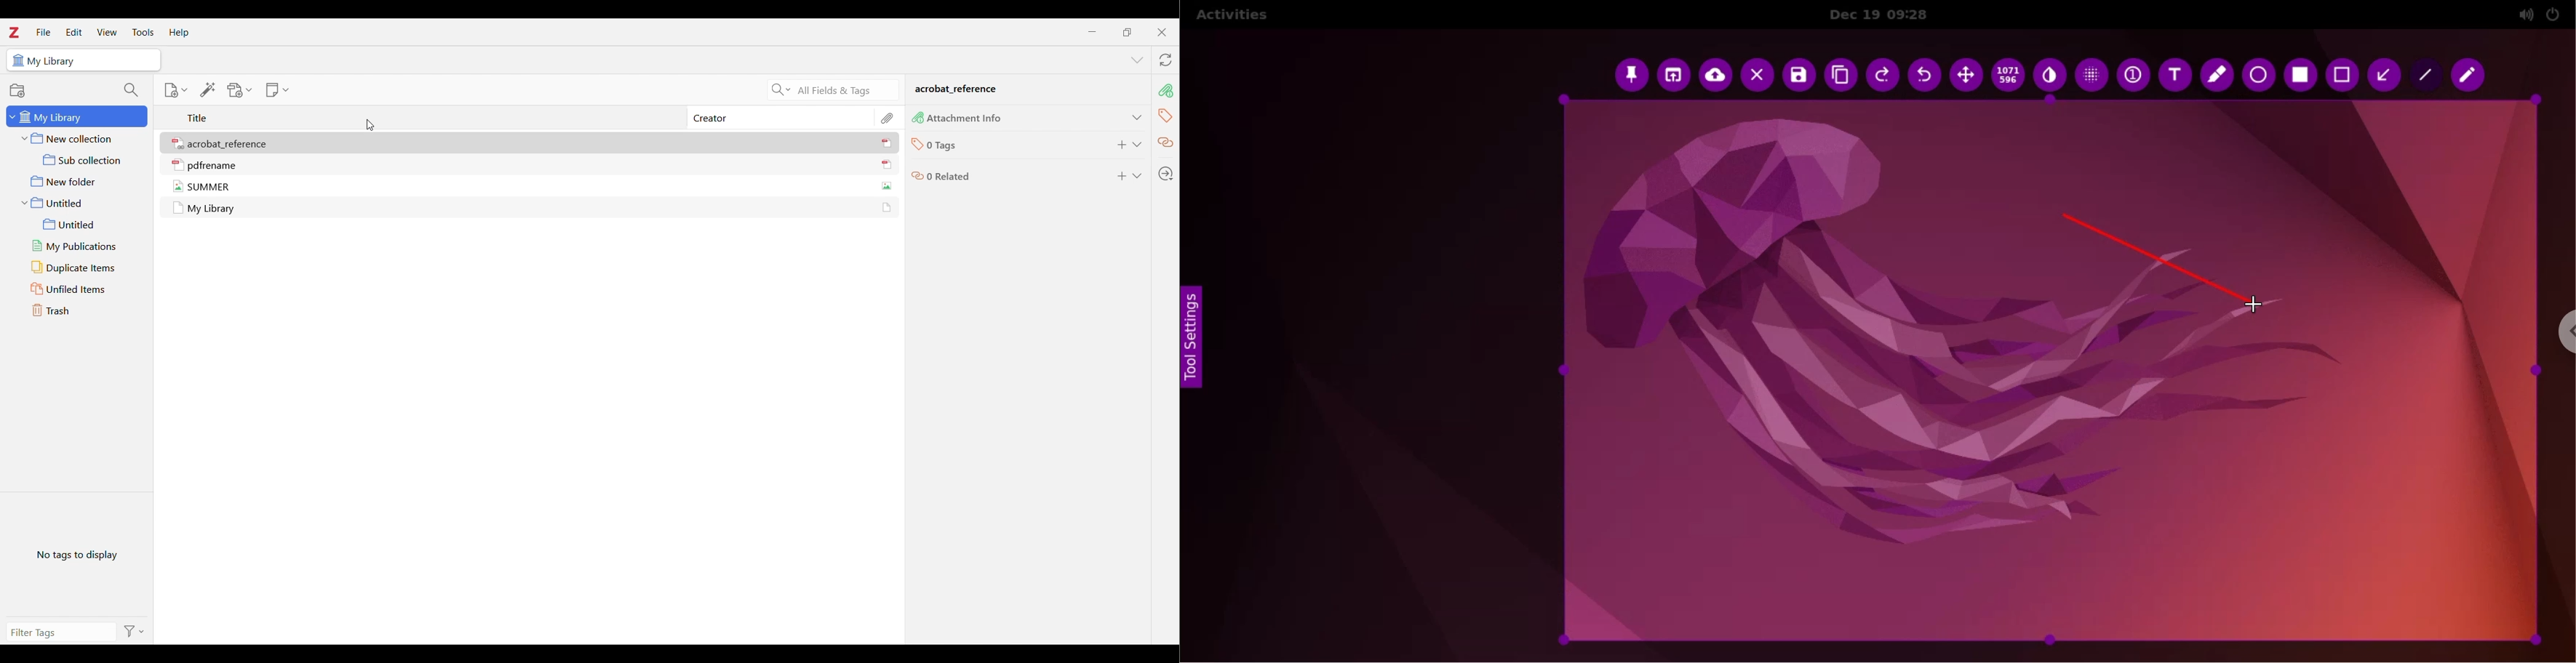  What do you see at coordinates (1165, 115) in the screenshot?
I see `Tags` at bounding box center [1165, 115].